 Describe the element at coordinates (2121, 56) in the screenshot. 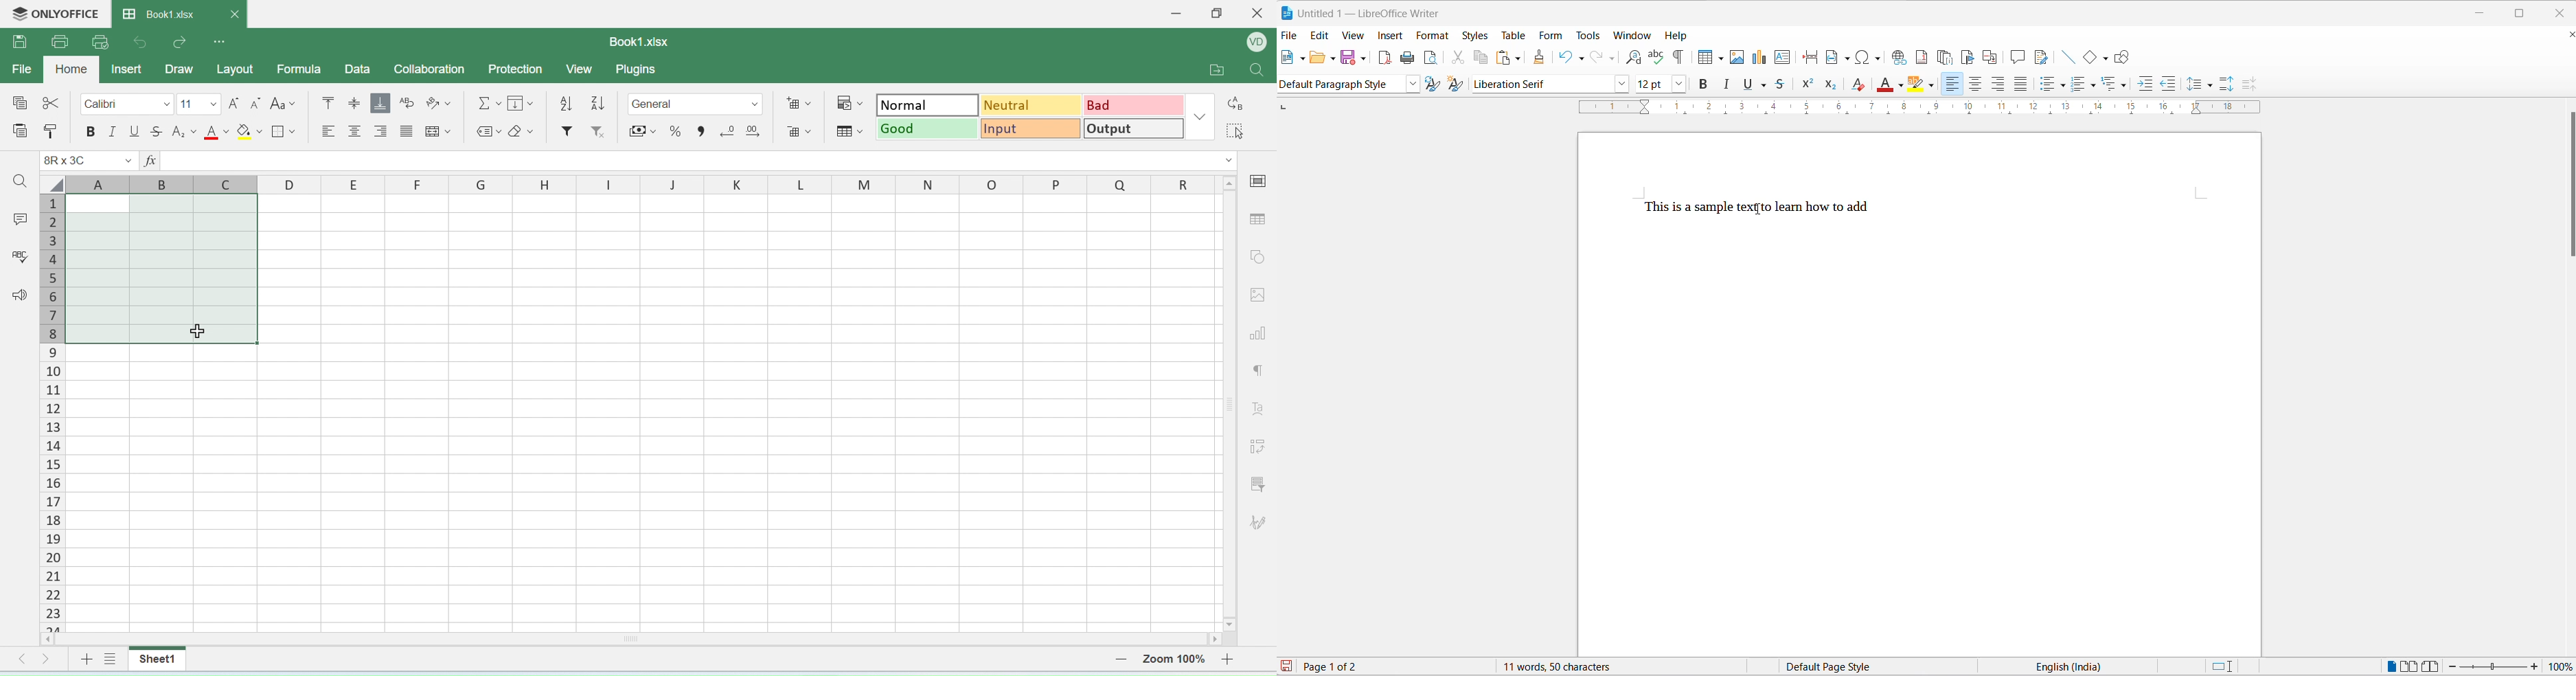

I see `draw functions` at that location.